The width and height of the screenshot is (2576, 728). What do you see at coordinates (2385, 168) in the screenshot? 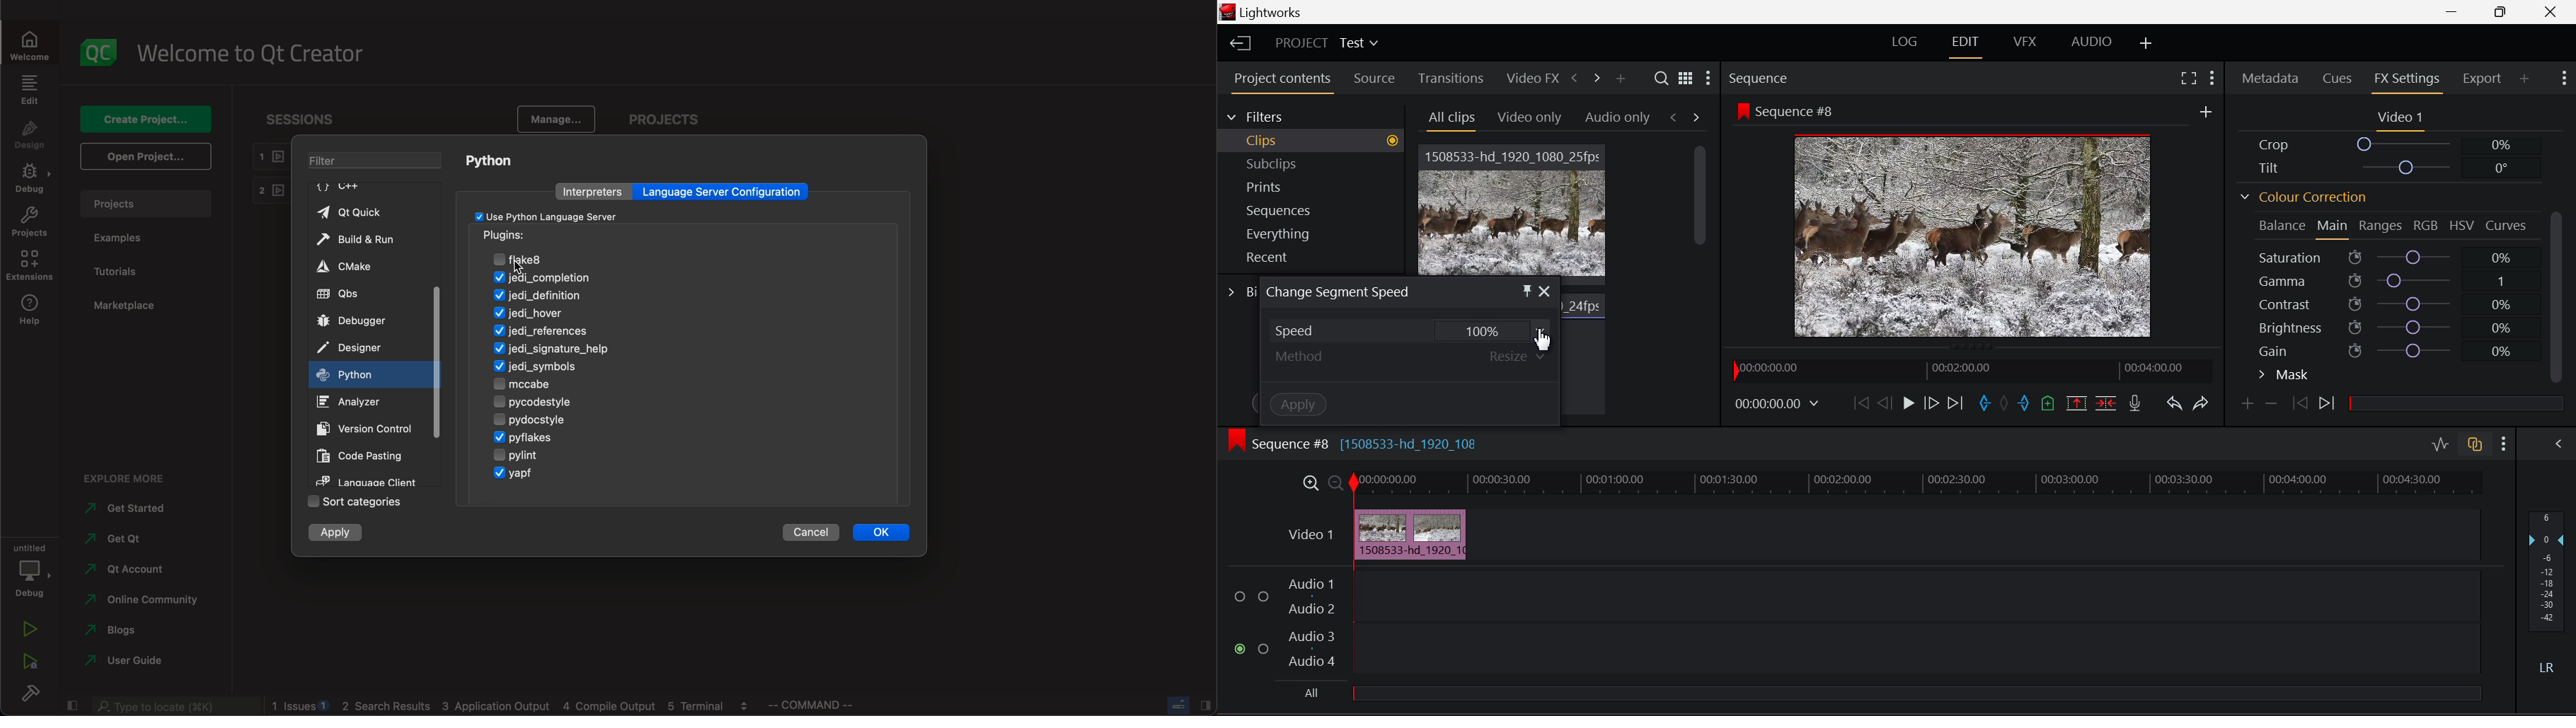
I see `Tilt` at bounding box center [2385, 168].